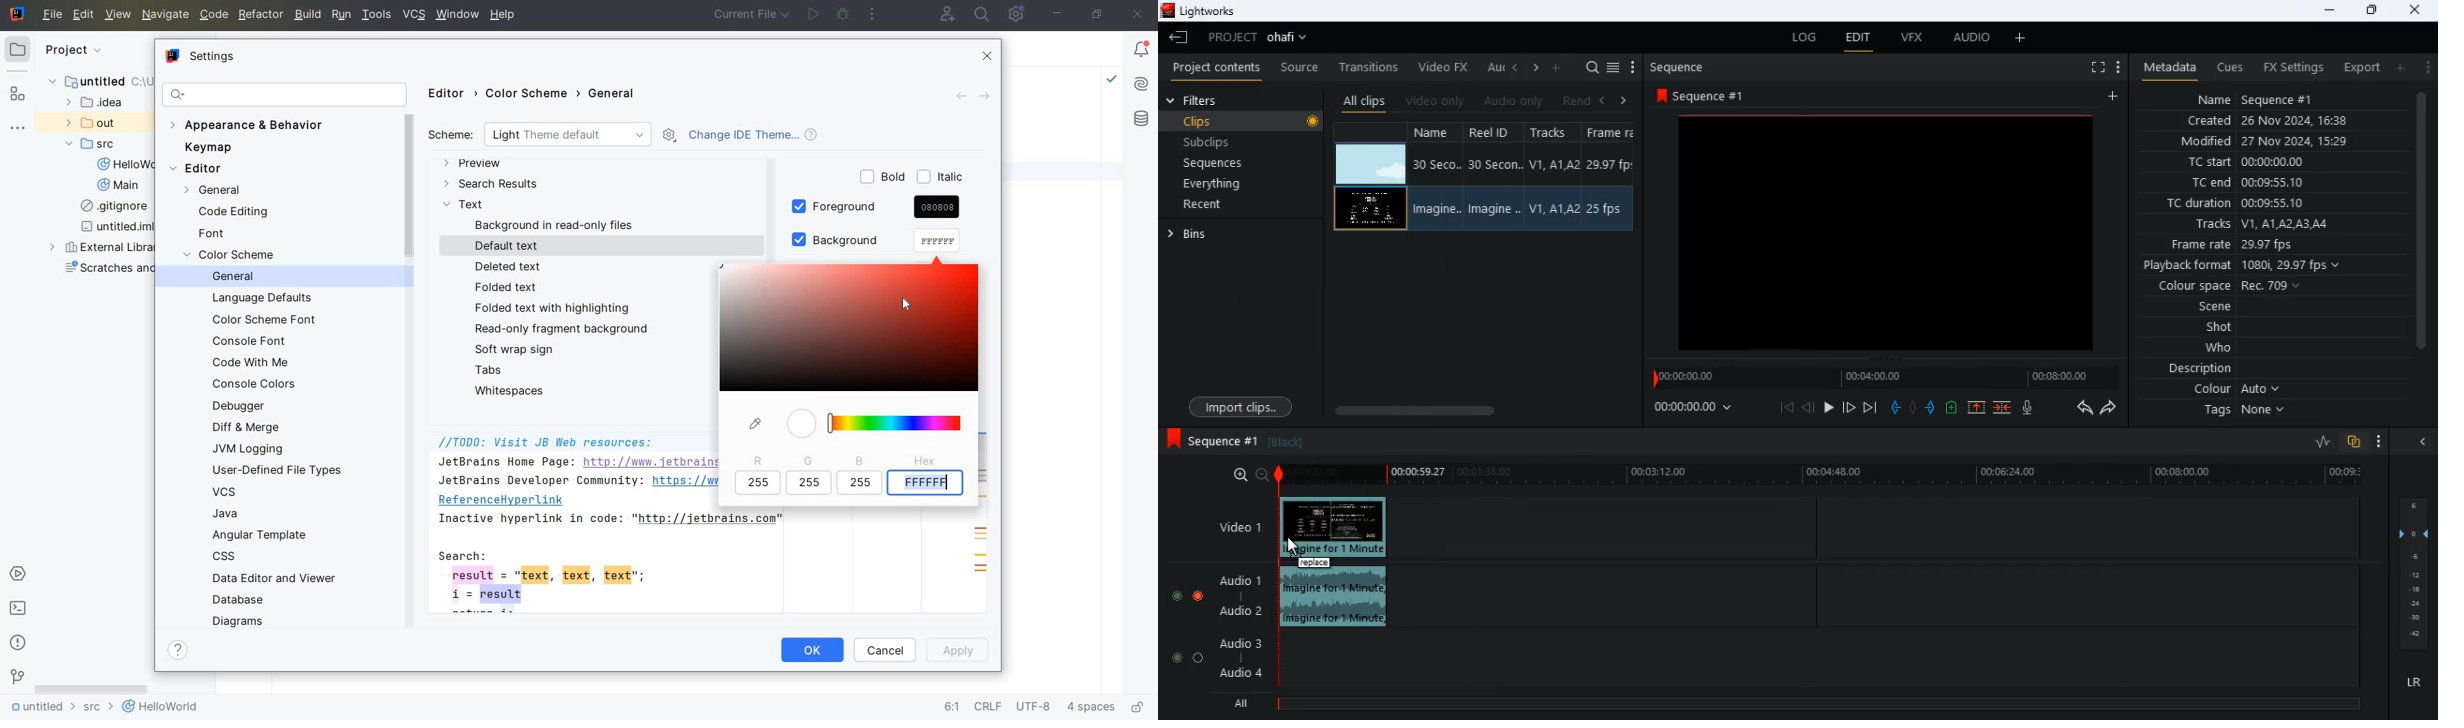 The image size is (2464, 728). What do you see at coordinates (1215, 163) in the screenshot?
I see `sequences` at bounding box center [1215, 163].